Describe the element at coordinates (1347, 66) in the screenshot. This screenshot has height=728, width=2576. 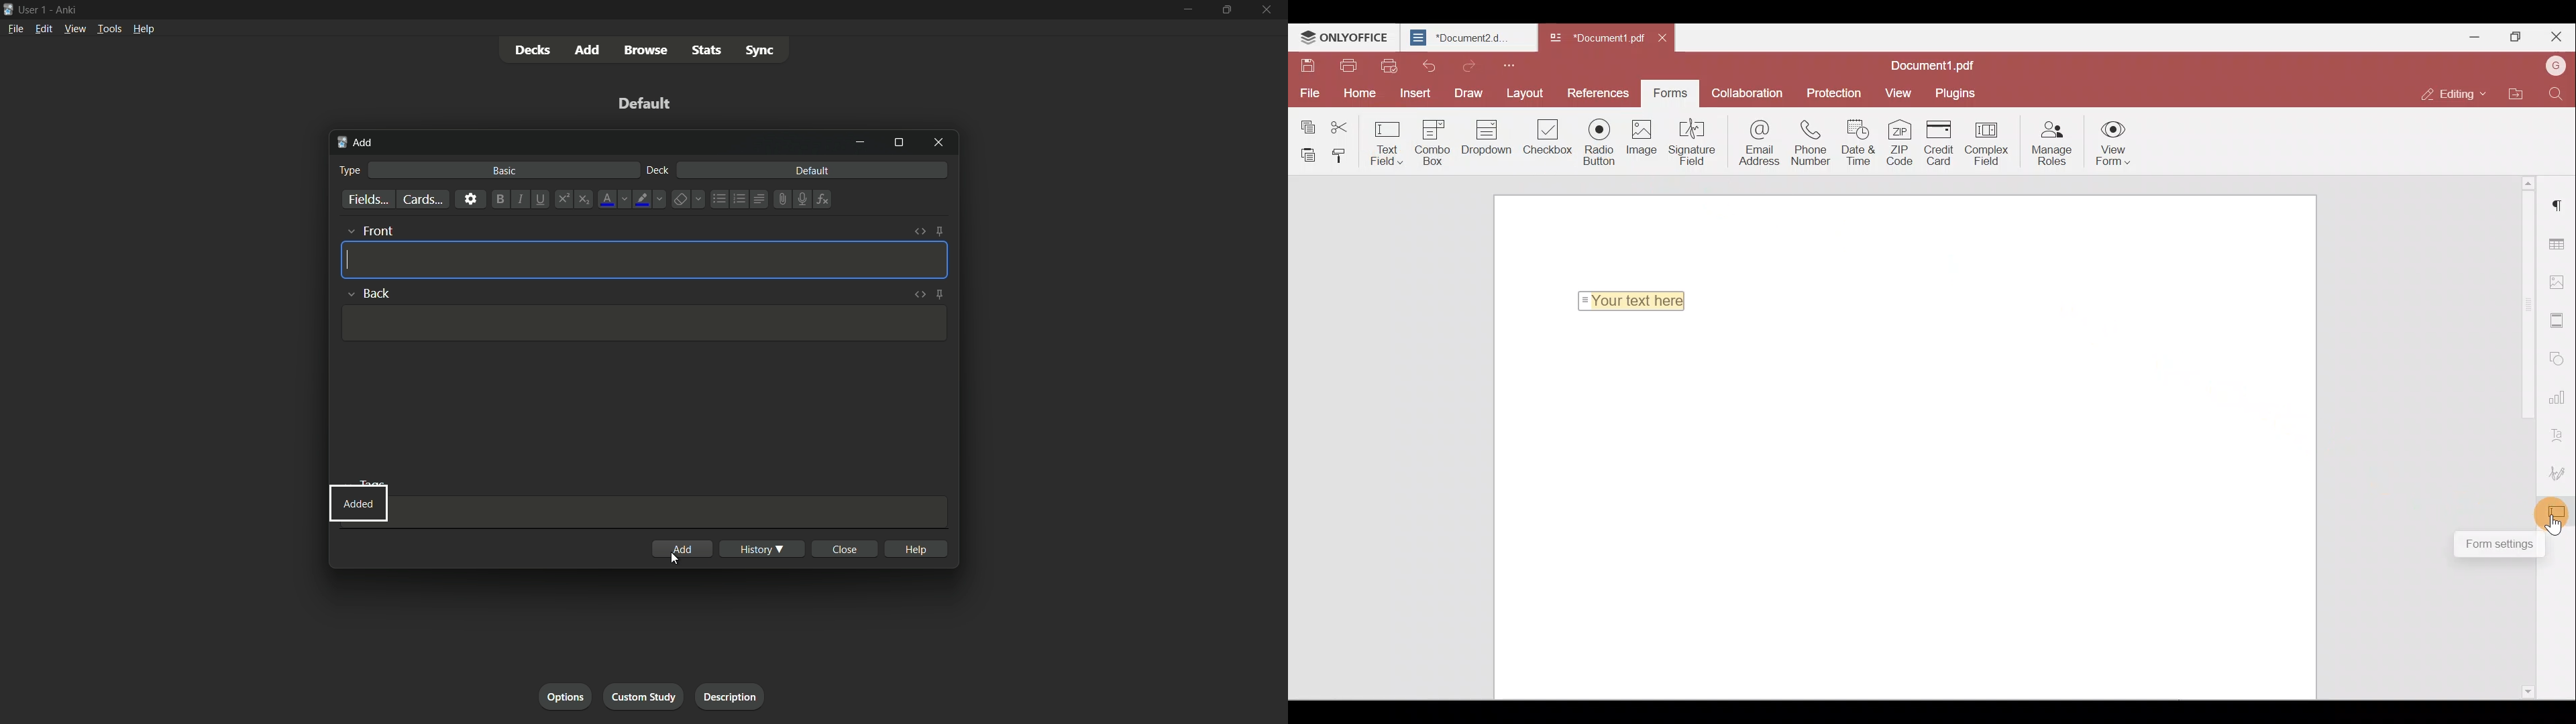
I see `Print file` at that location.